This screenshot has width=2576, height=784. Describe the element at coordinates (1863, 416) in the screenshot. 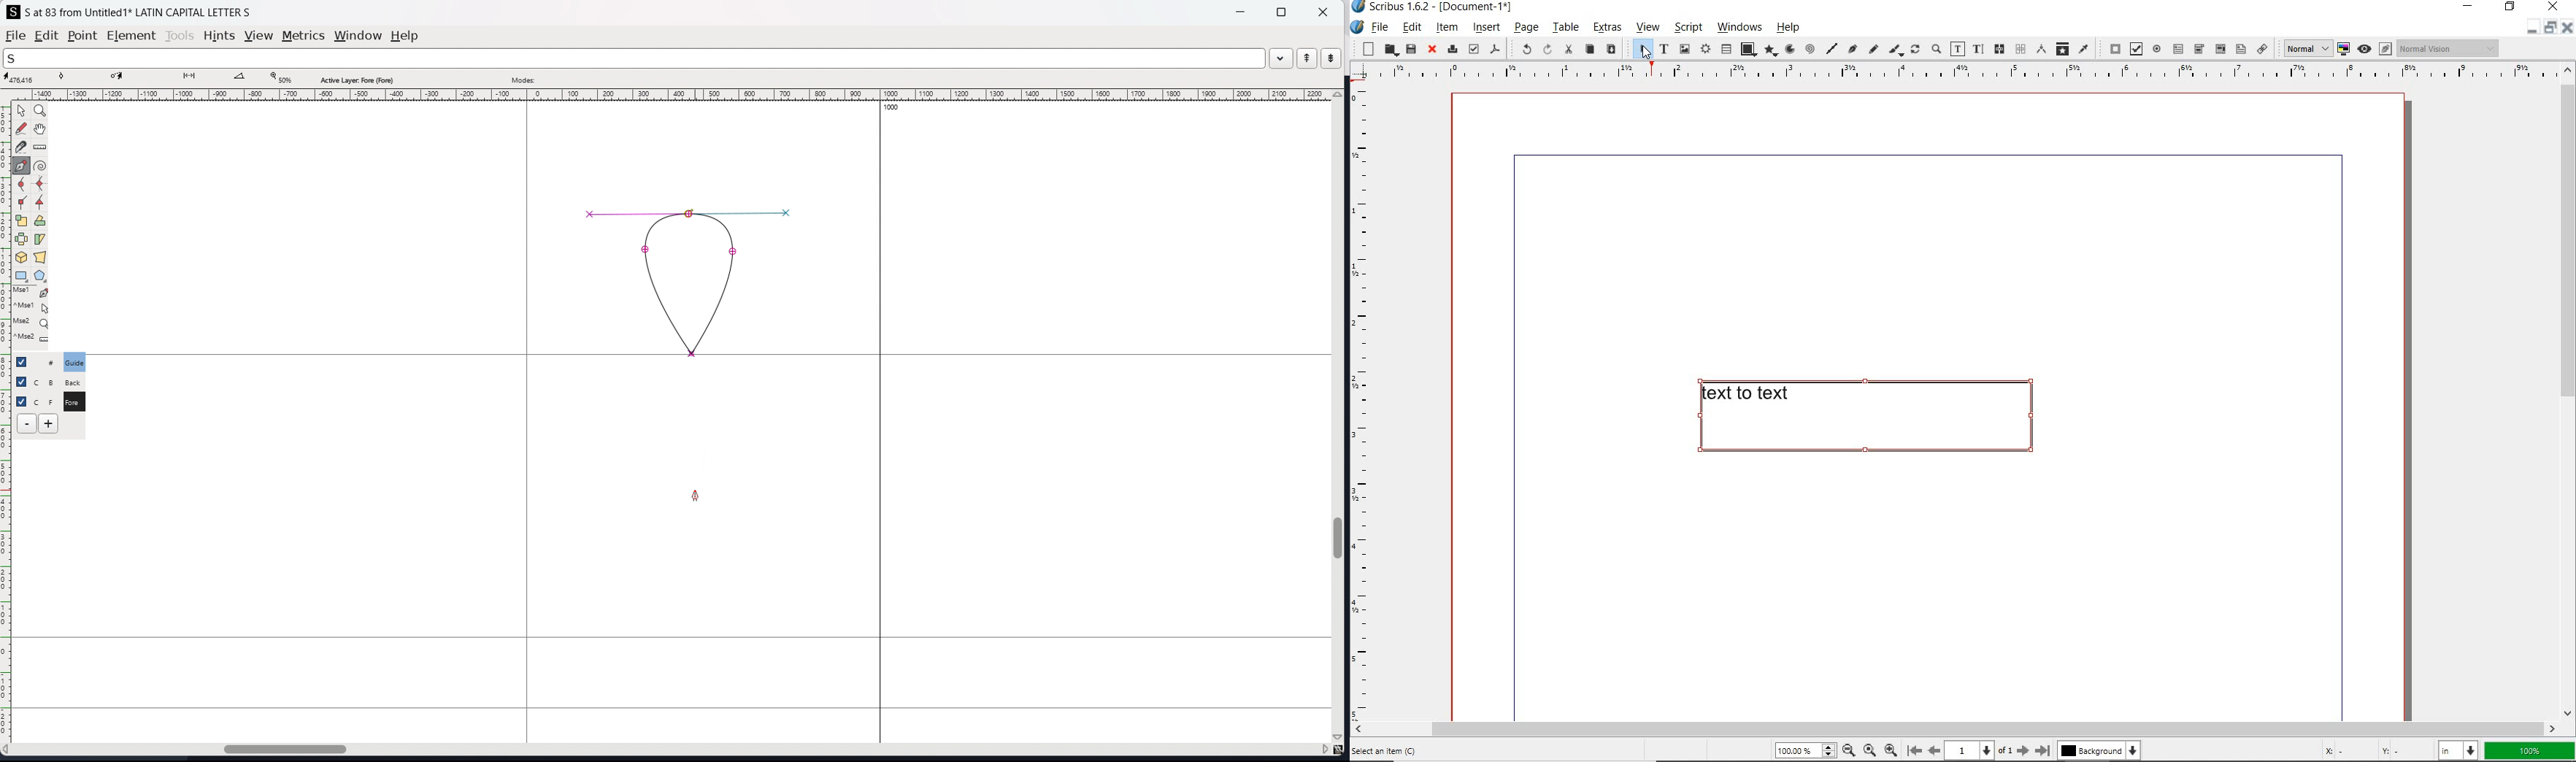

I see `text to text` at that location.